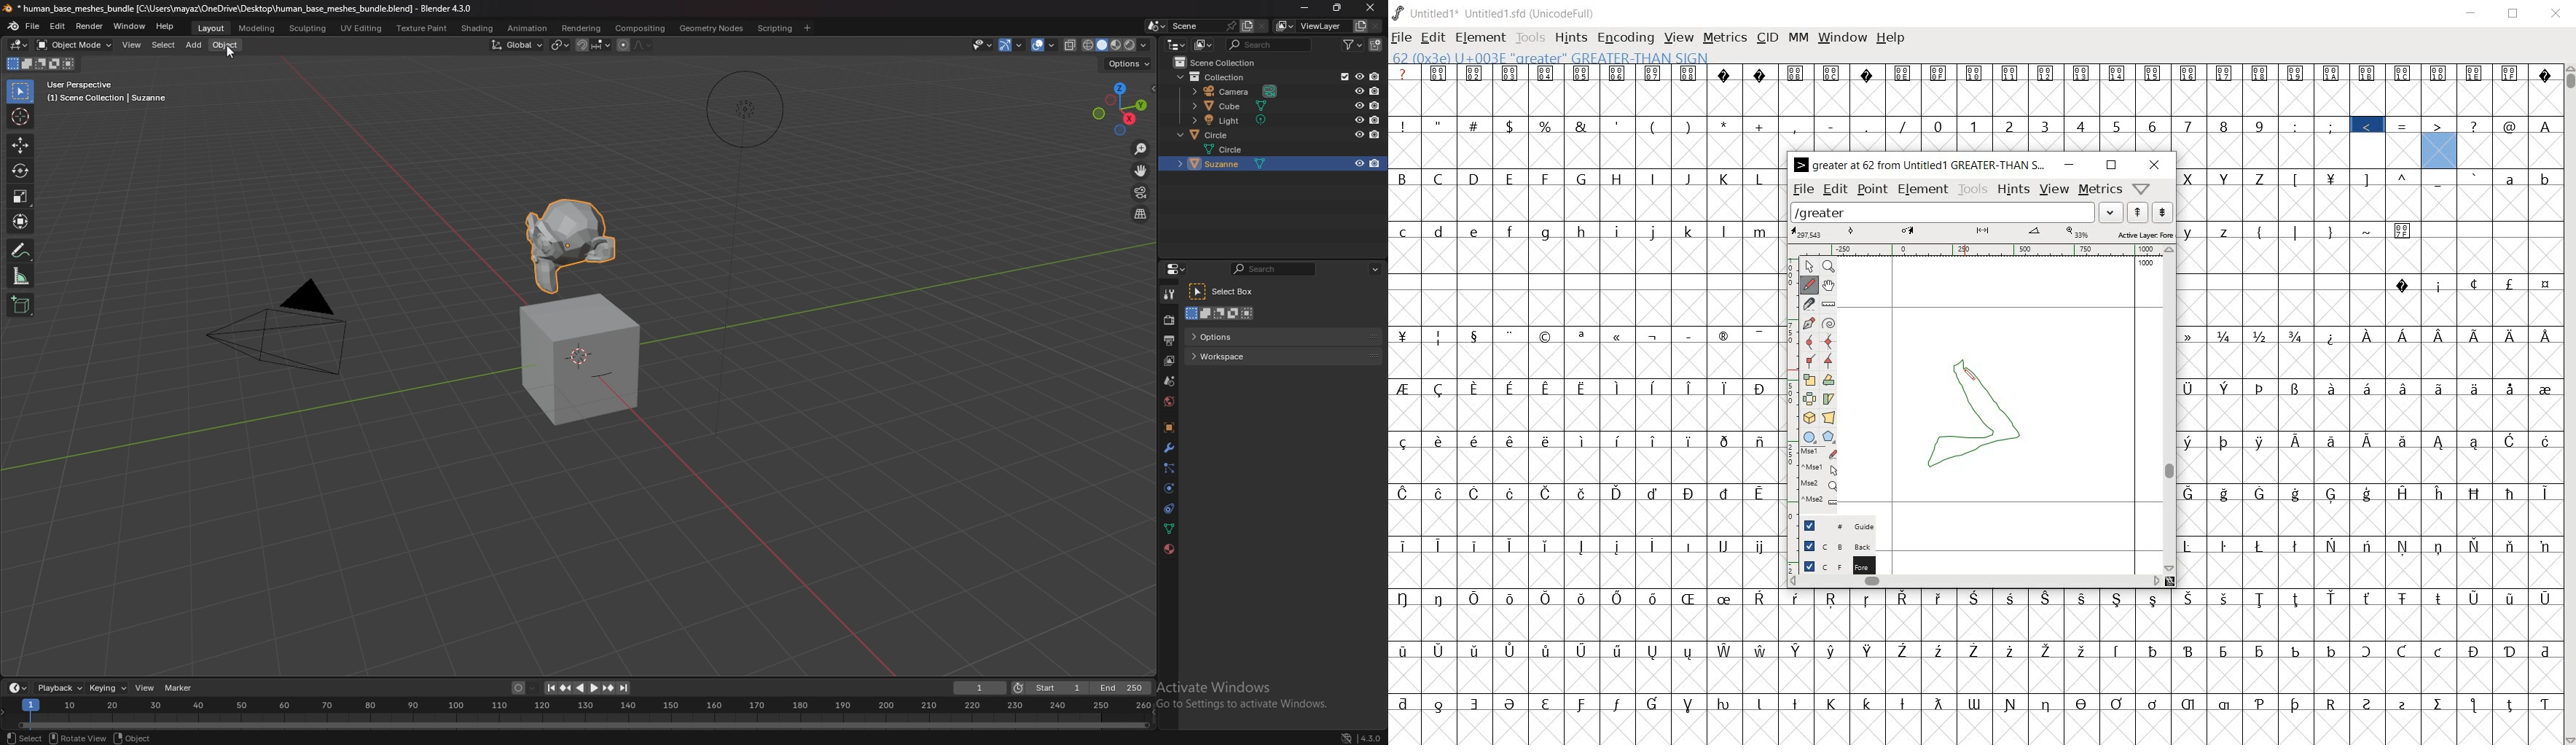  I want to click on auto keying, so click(523, 686).